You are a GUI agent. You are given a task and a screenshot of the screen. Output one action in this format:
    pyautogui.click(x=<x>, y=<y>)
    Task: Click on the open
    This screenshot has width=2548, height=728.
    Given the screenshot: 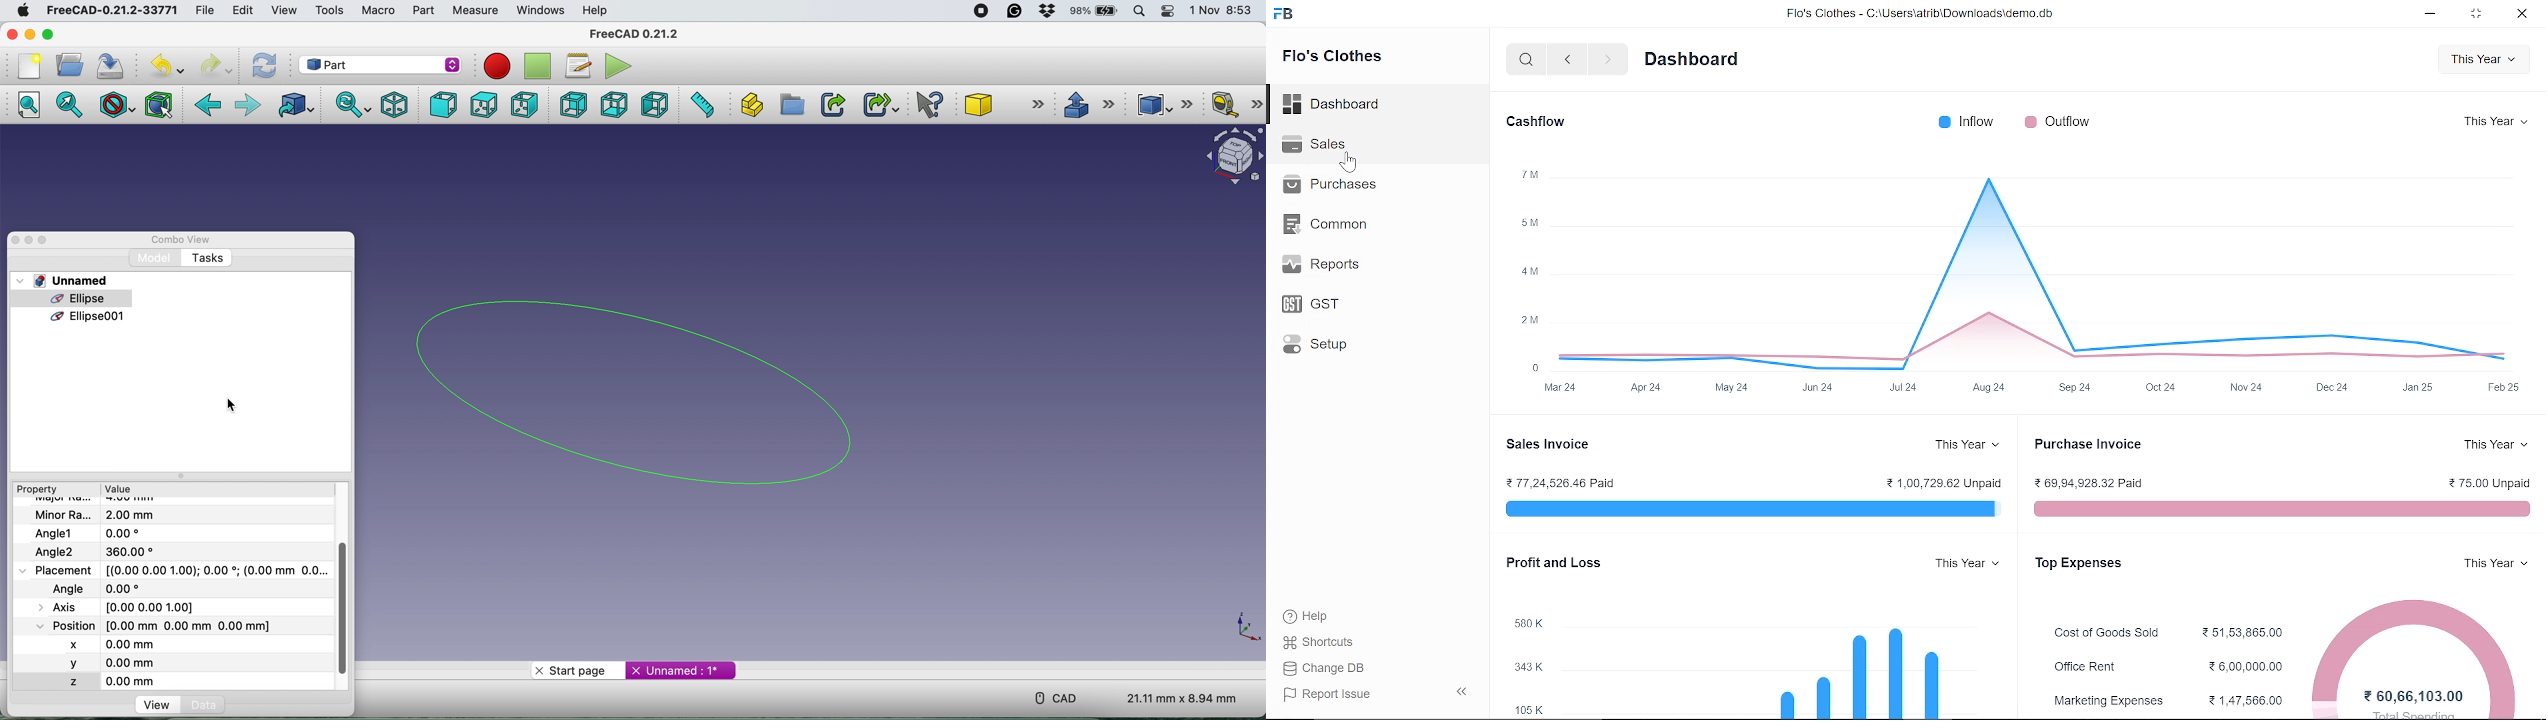 What is the action you would take?
    pyautogui.click(x=70, y=64)
    